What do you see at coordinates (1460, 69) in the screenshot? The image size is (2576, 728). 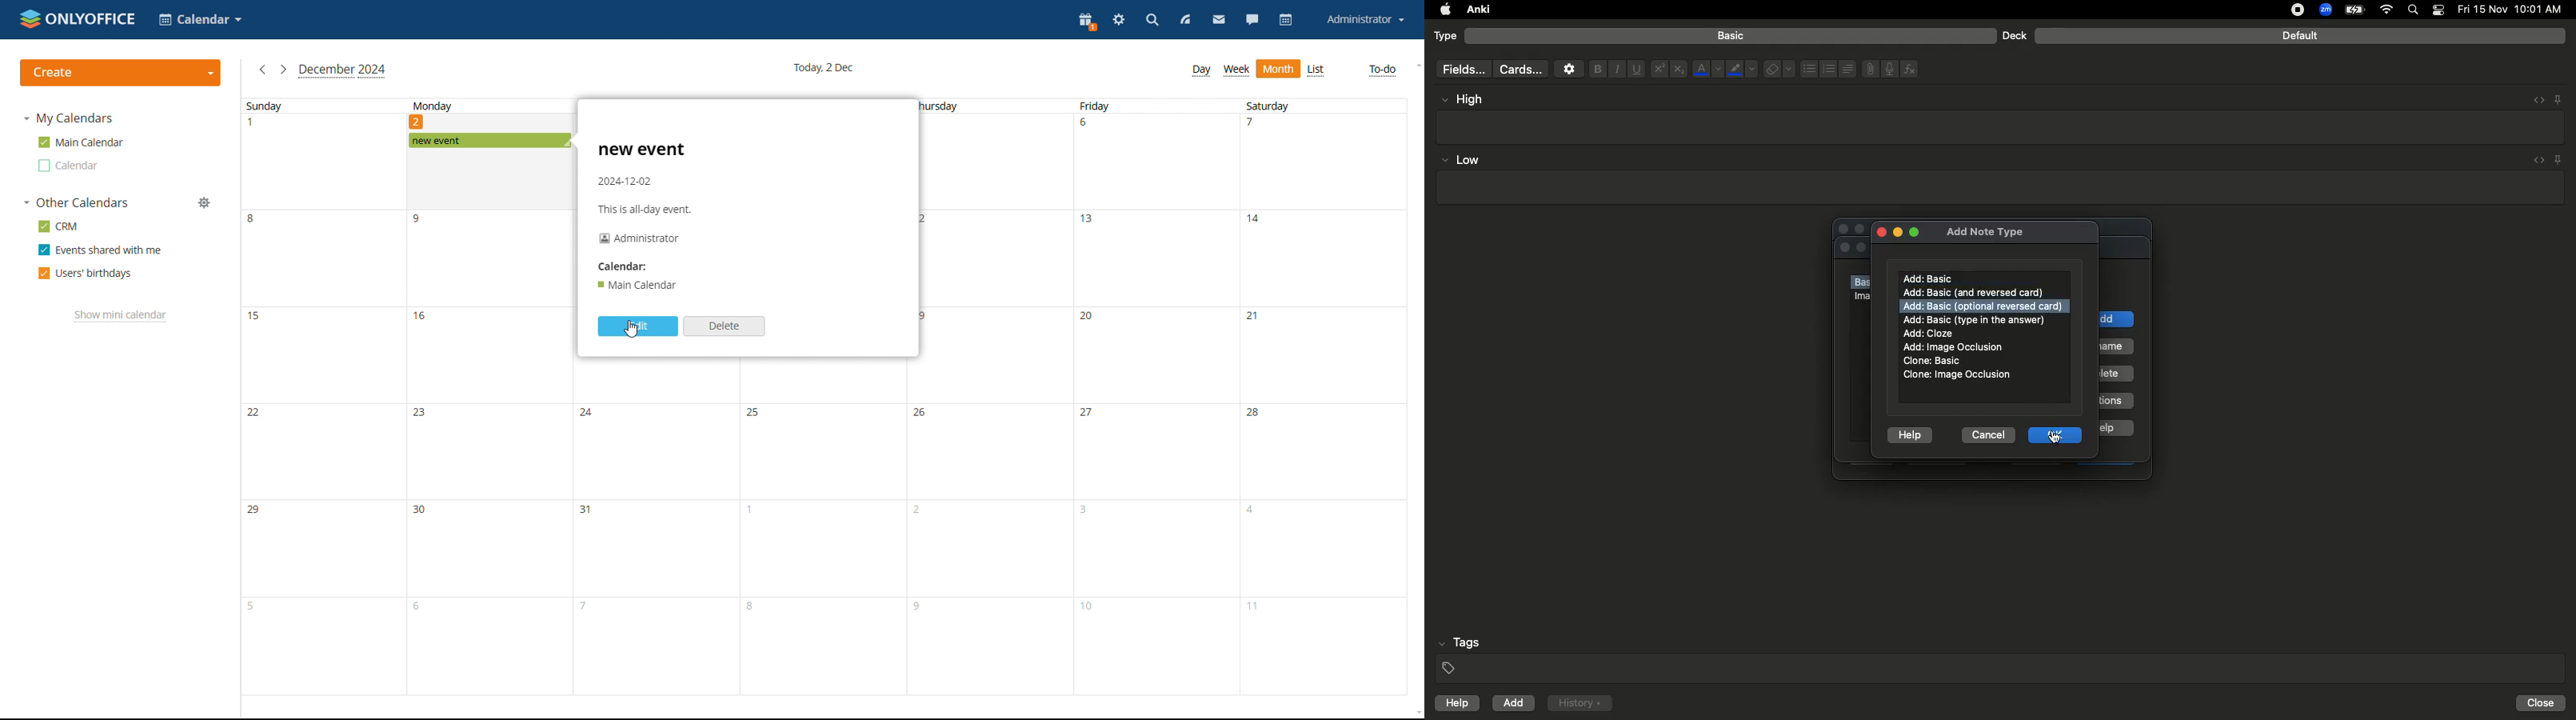 I see `Fields` at bounding box center [1460, 69].